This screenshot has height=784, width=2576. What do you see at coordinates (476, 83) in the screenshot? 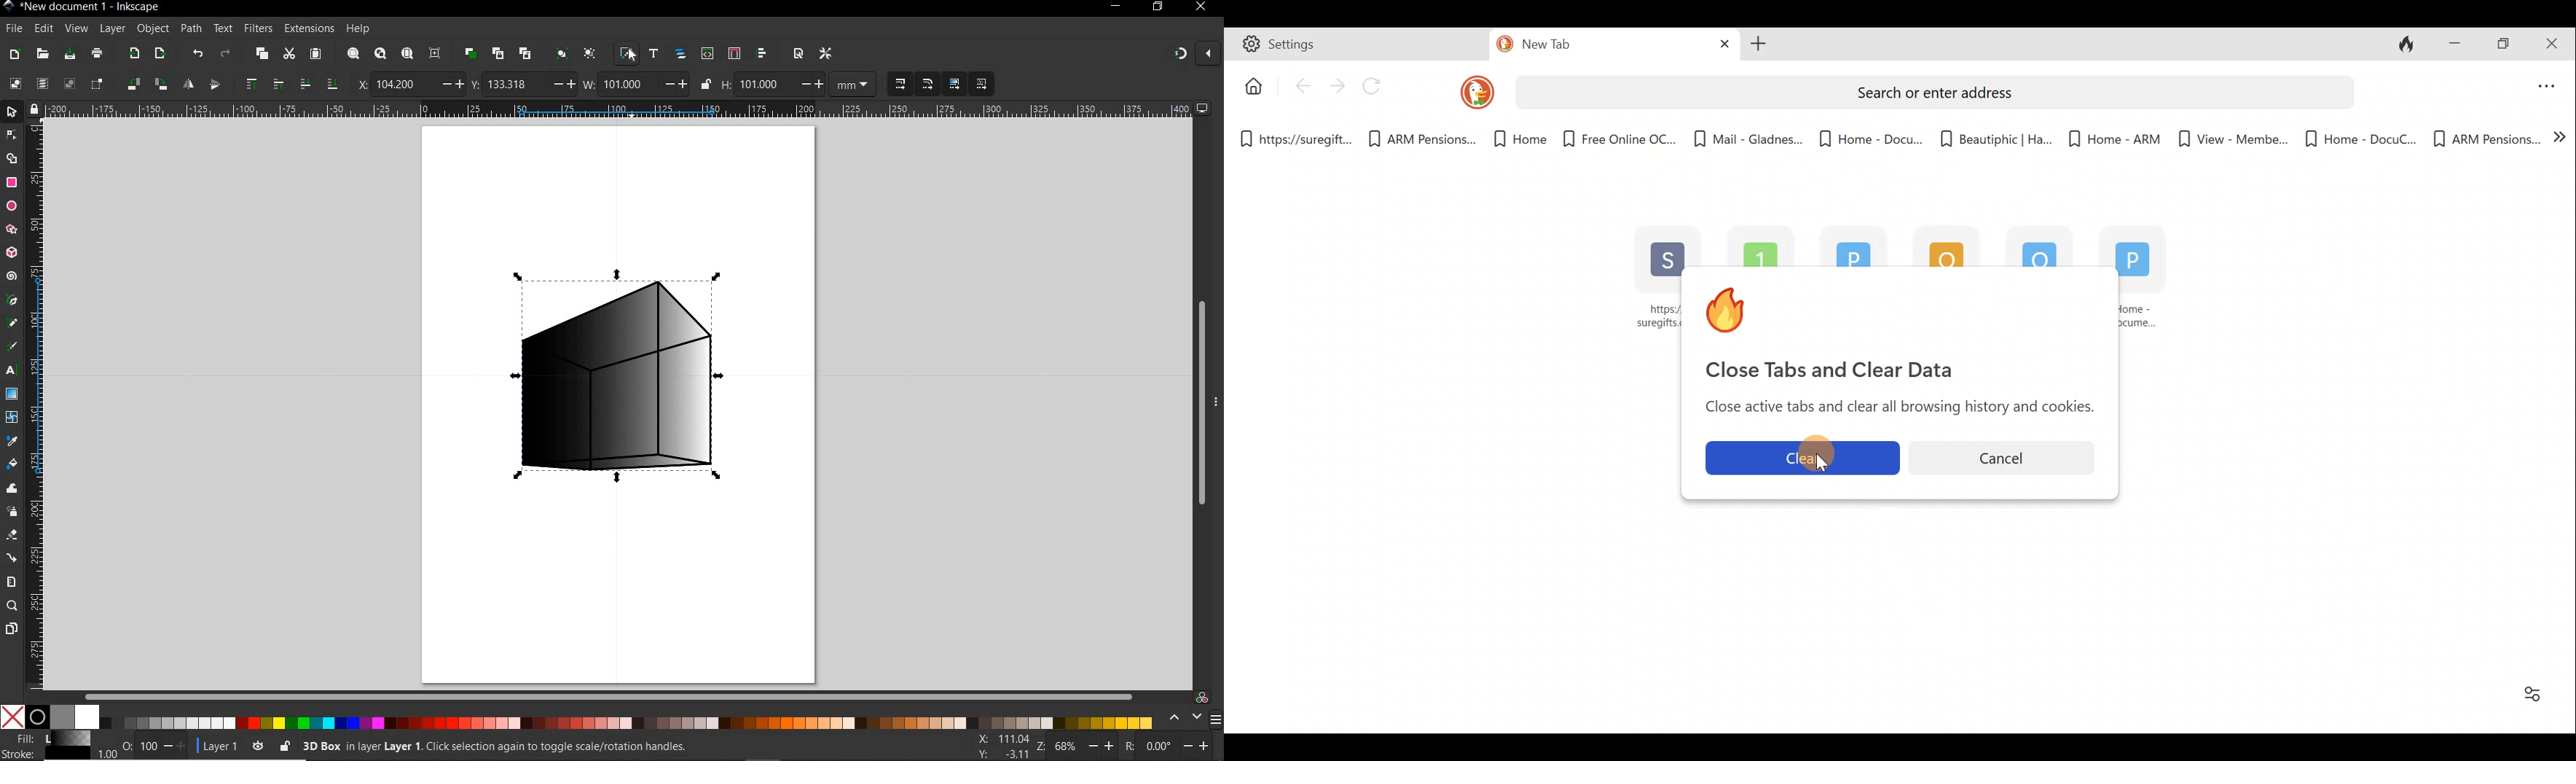
I see `VERTICAL COORDINATE OF SELECTION` at bounding box center [476, 83].